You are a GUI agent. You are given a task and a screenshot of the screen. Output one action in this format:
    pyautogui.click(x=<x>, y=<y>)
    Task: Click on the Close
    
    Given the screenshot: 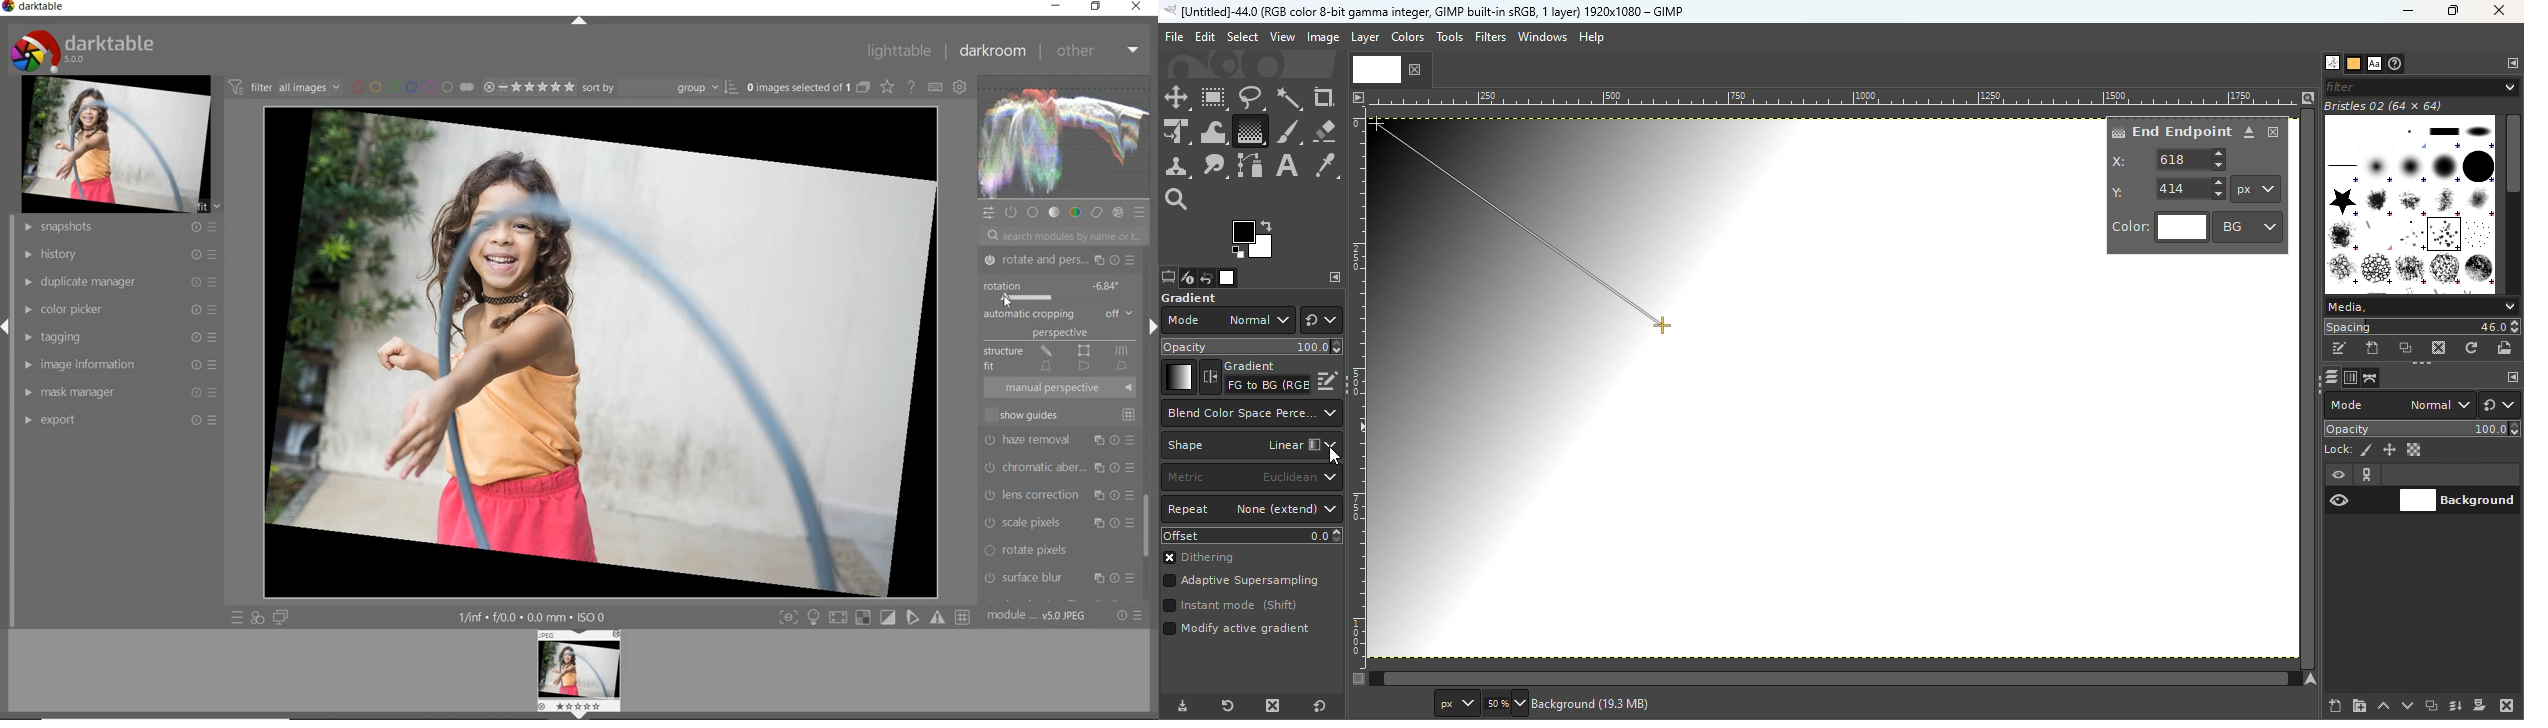 What is the action you would take?
    pyautogui.click(x=2501, y=12)
    